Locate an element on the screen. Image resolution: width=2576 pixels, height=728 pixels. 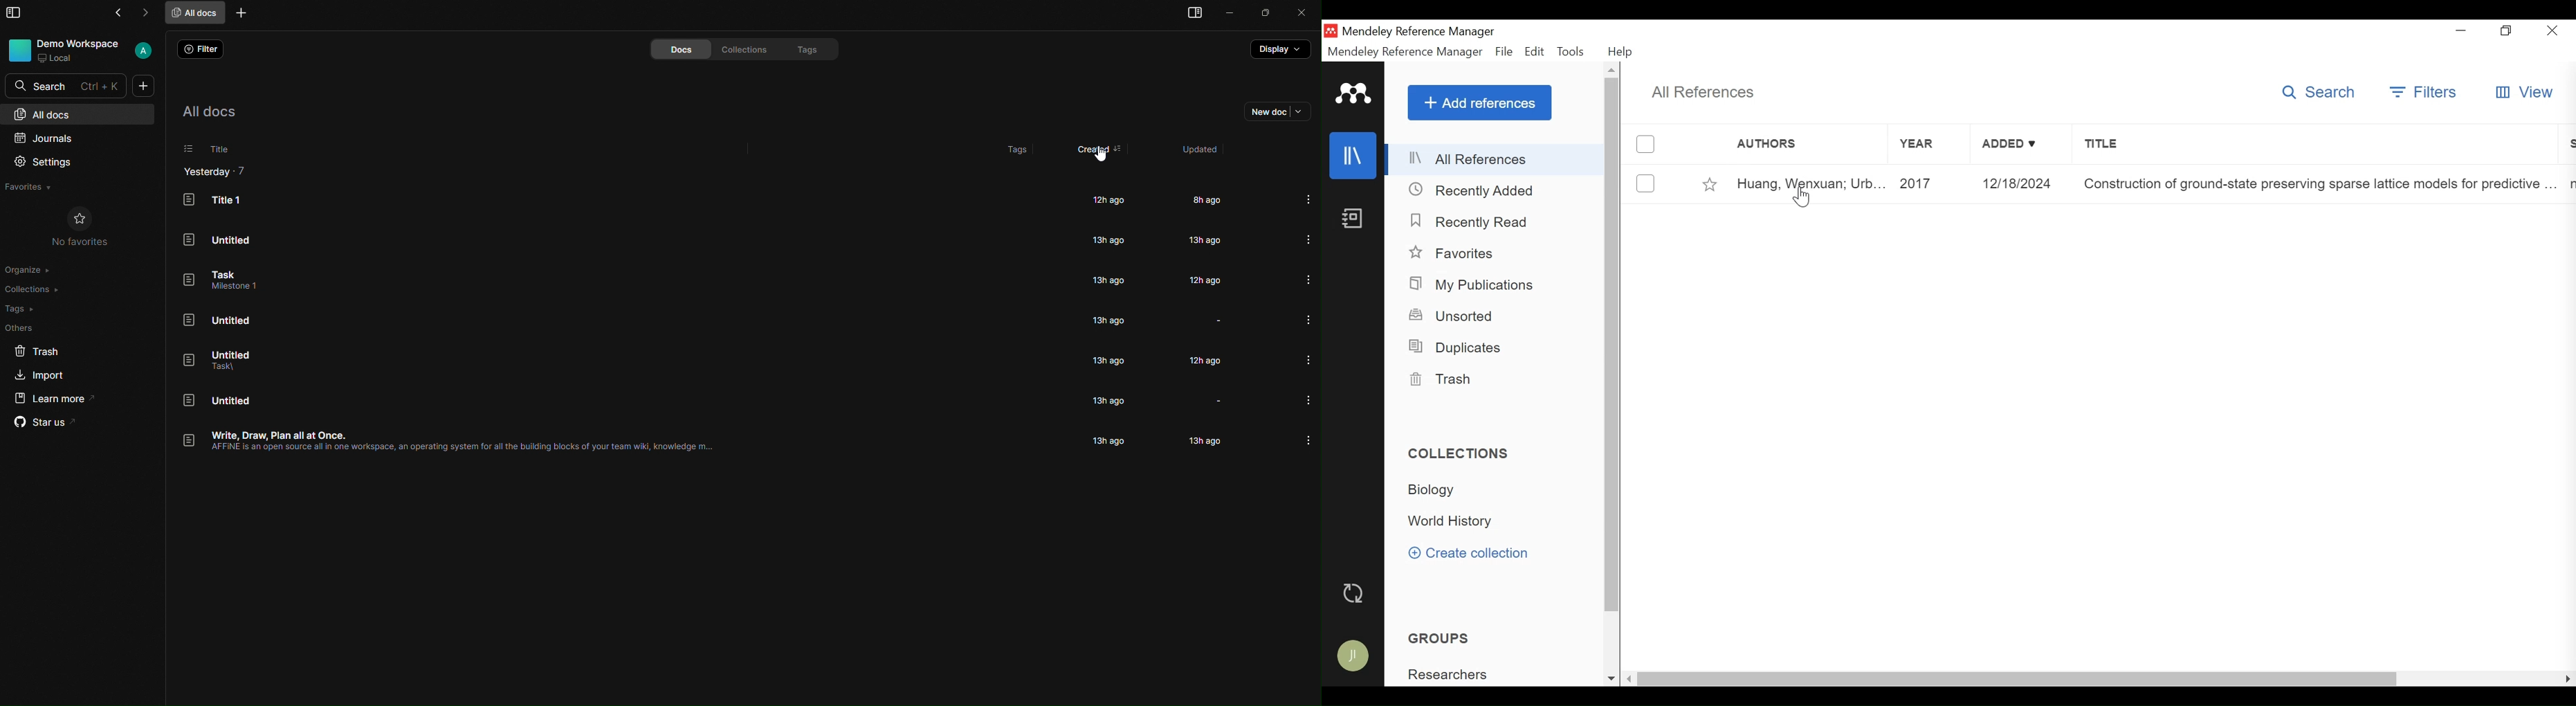
favorites is located at coordinates (28, 188).